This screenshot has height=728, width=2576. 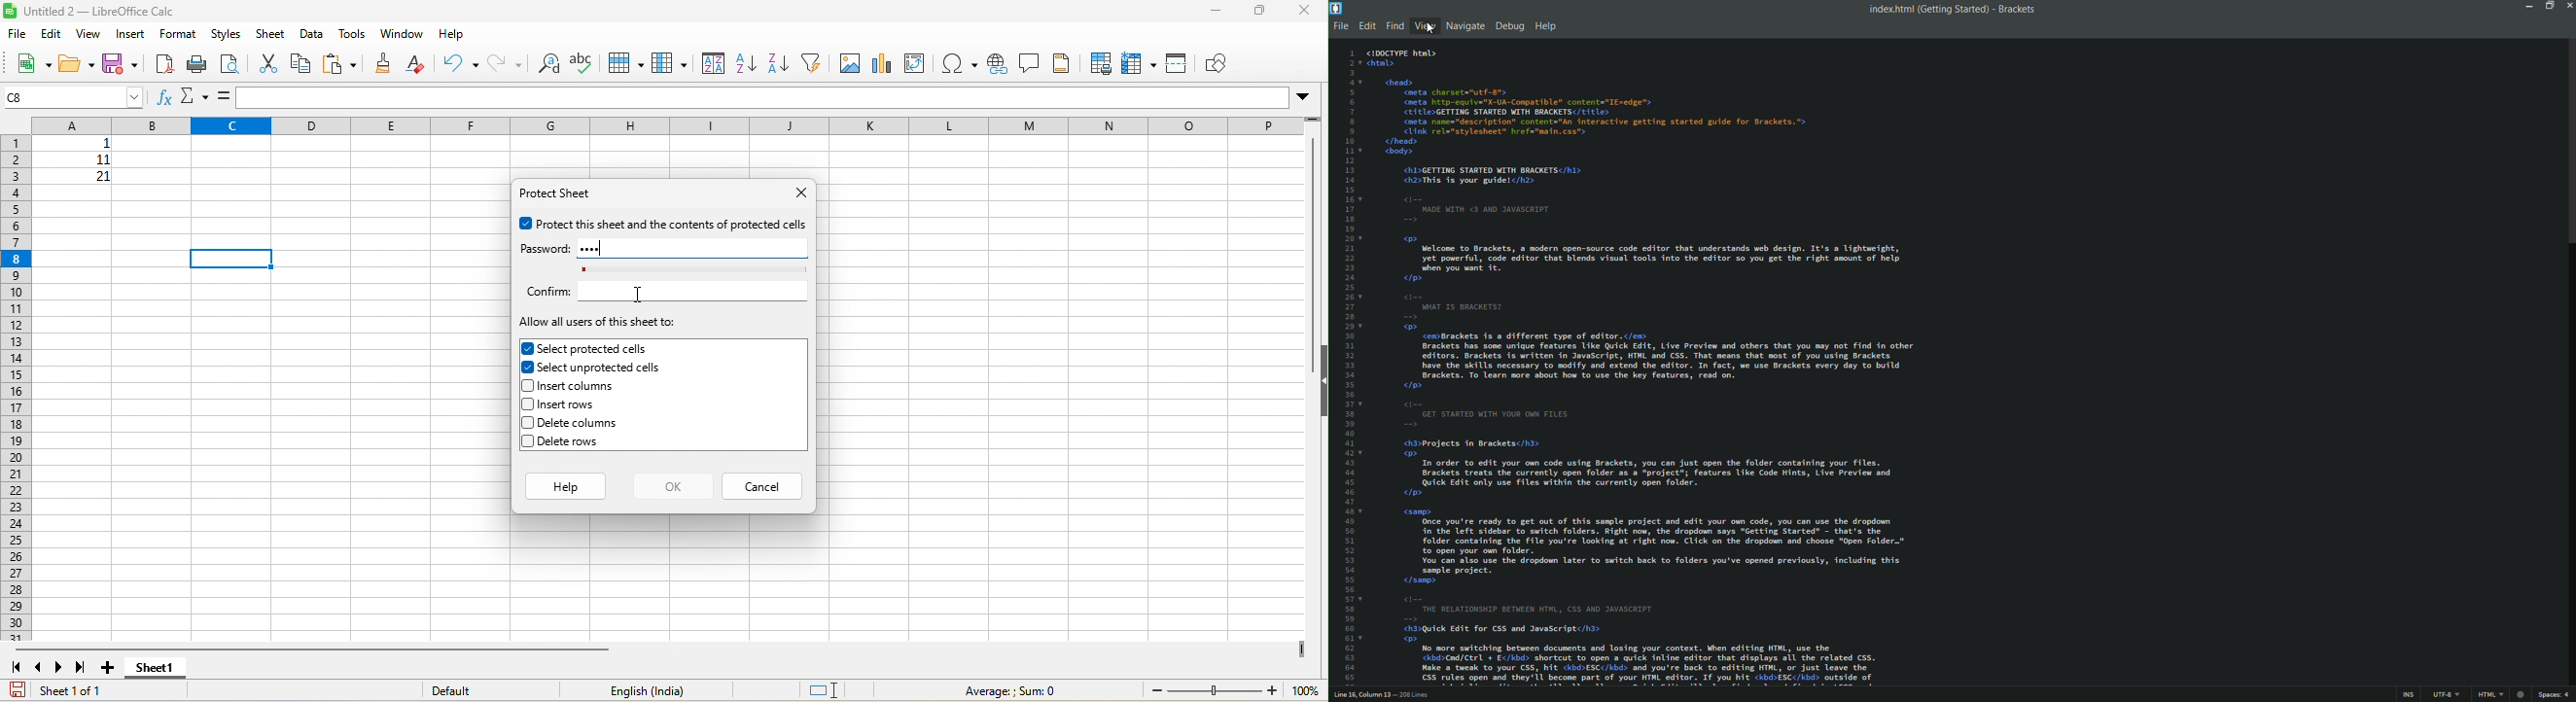 I want to click on scroll bar, so click(x=2569, y=144).